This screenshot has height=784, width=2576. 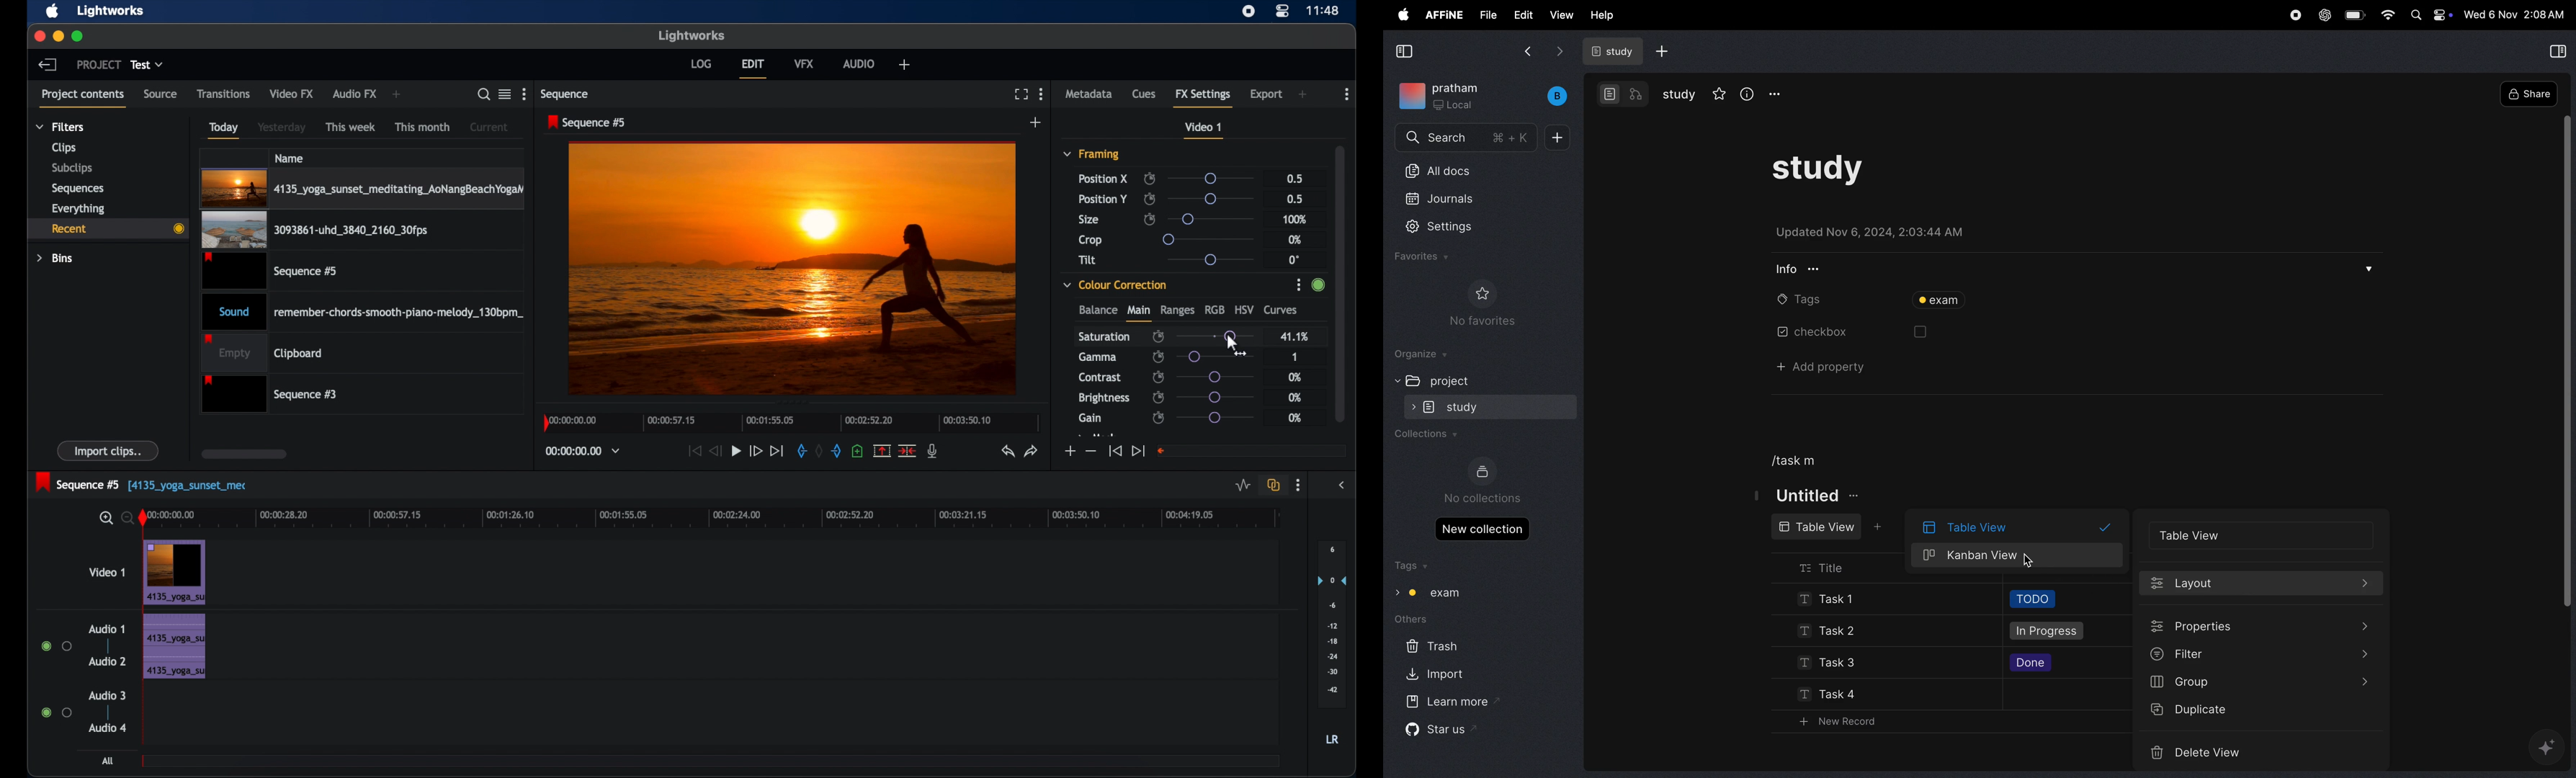 I want to click on slider, so click(x=1220, y=357).